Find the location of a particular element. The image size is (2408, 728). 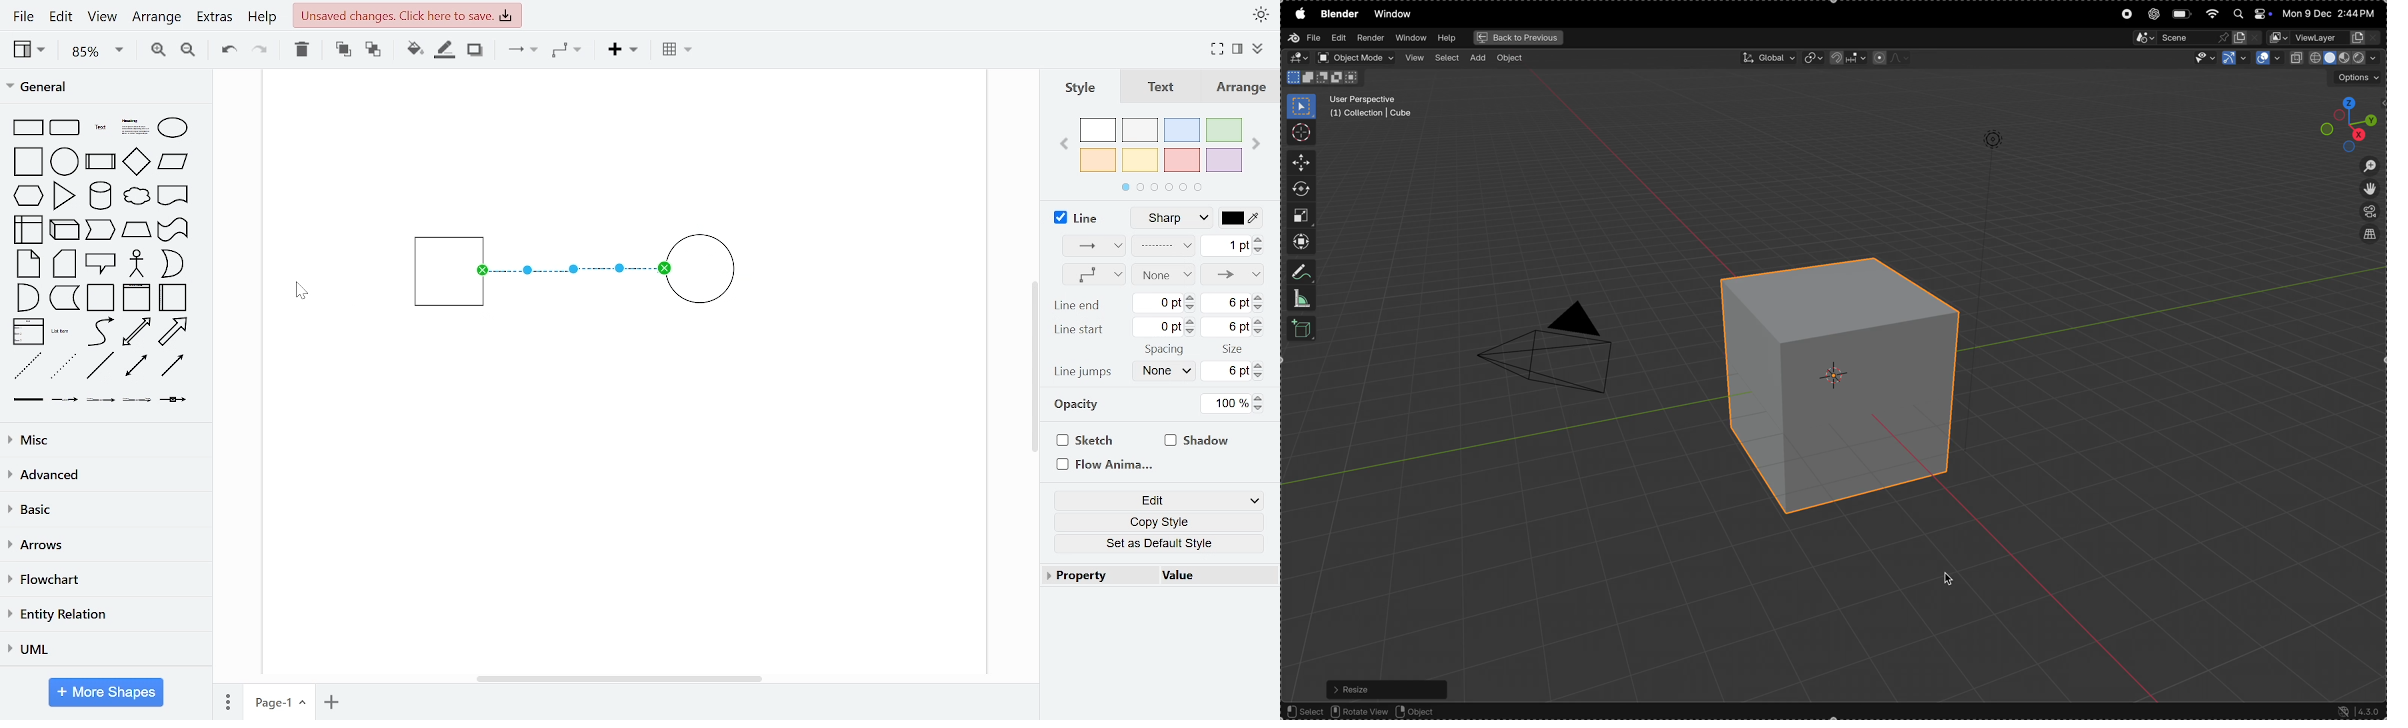

style is located at coordinates (1081, 89).